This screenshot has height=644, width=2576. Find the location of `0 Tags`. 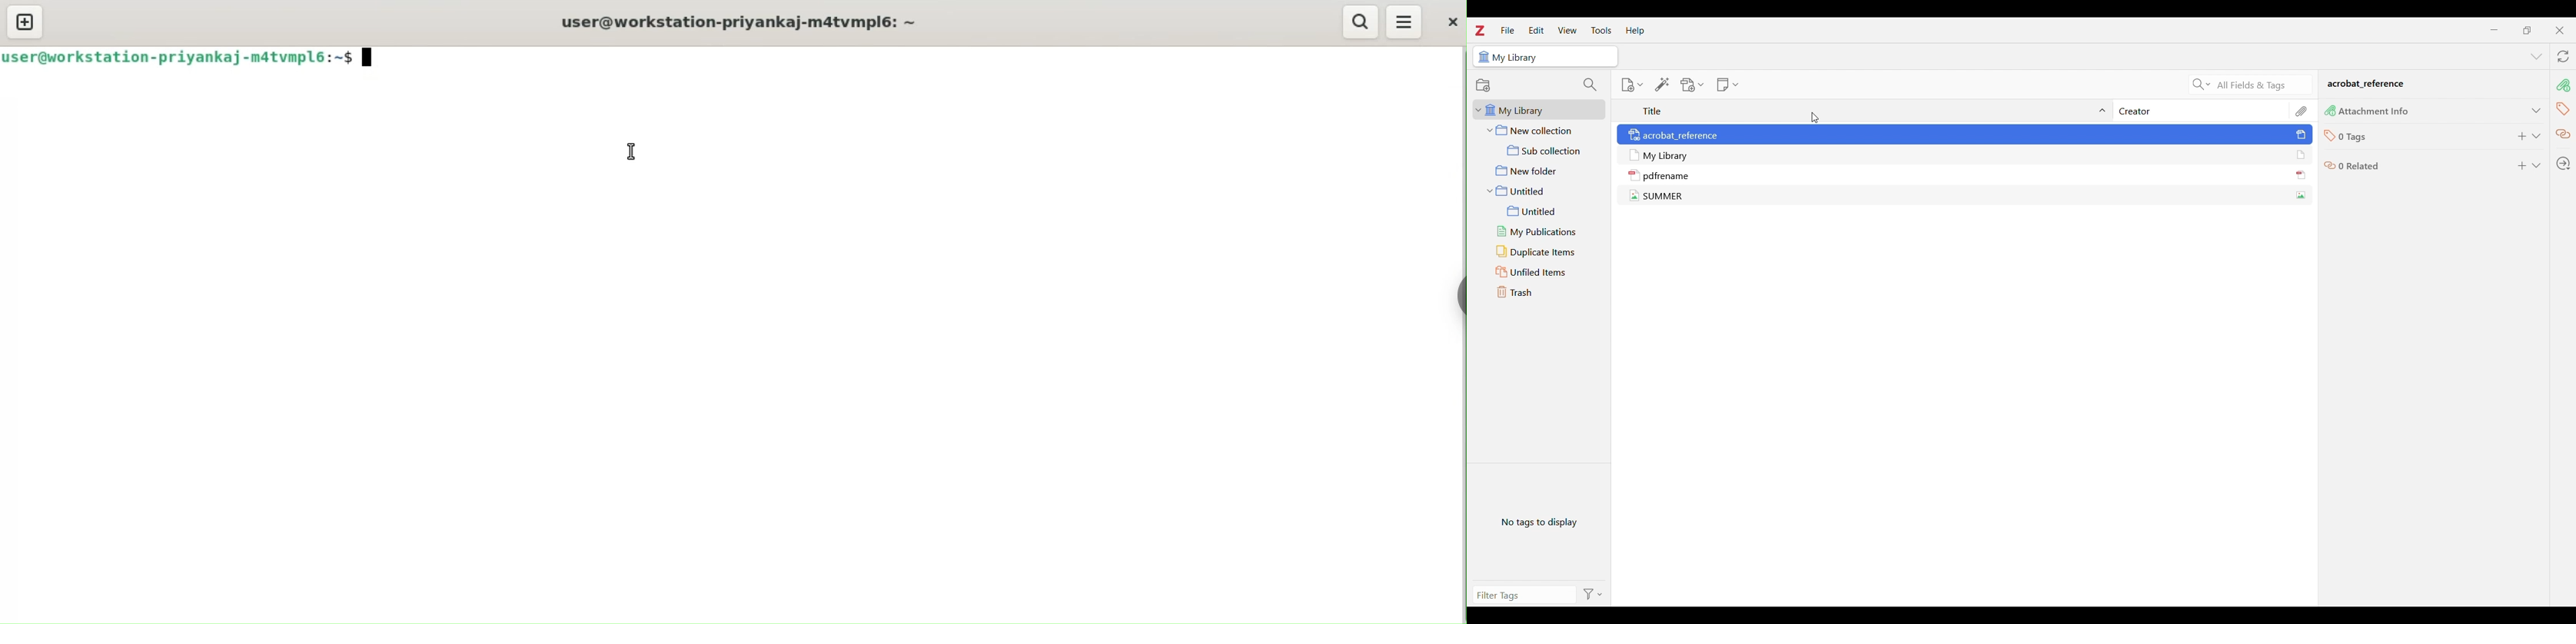

0 Tags is located at coordinates (2354, 138).